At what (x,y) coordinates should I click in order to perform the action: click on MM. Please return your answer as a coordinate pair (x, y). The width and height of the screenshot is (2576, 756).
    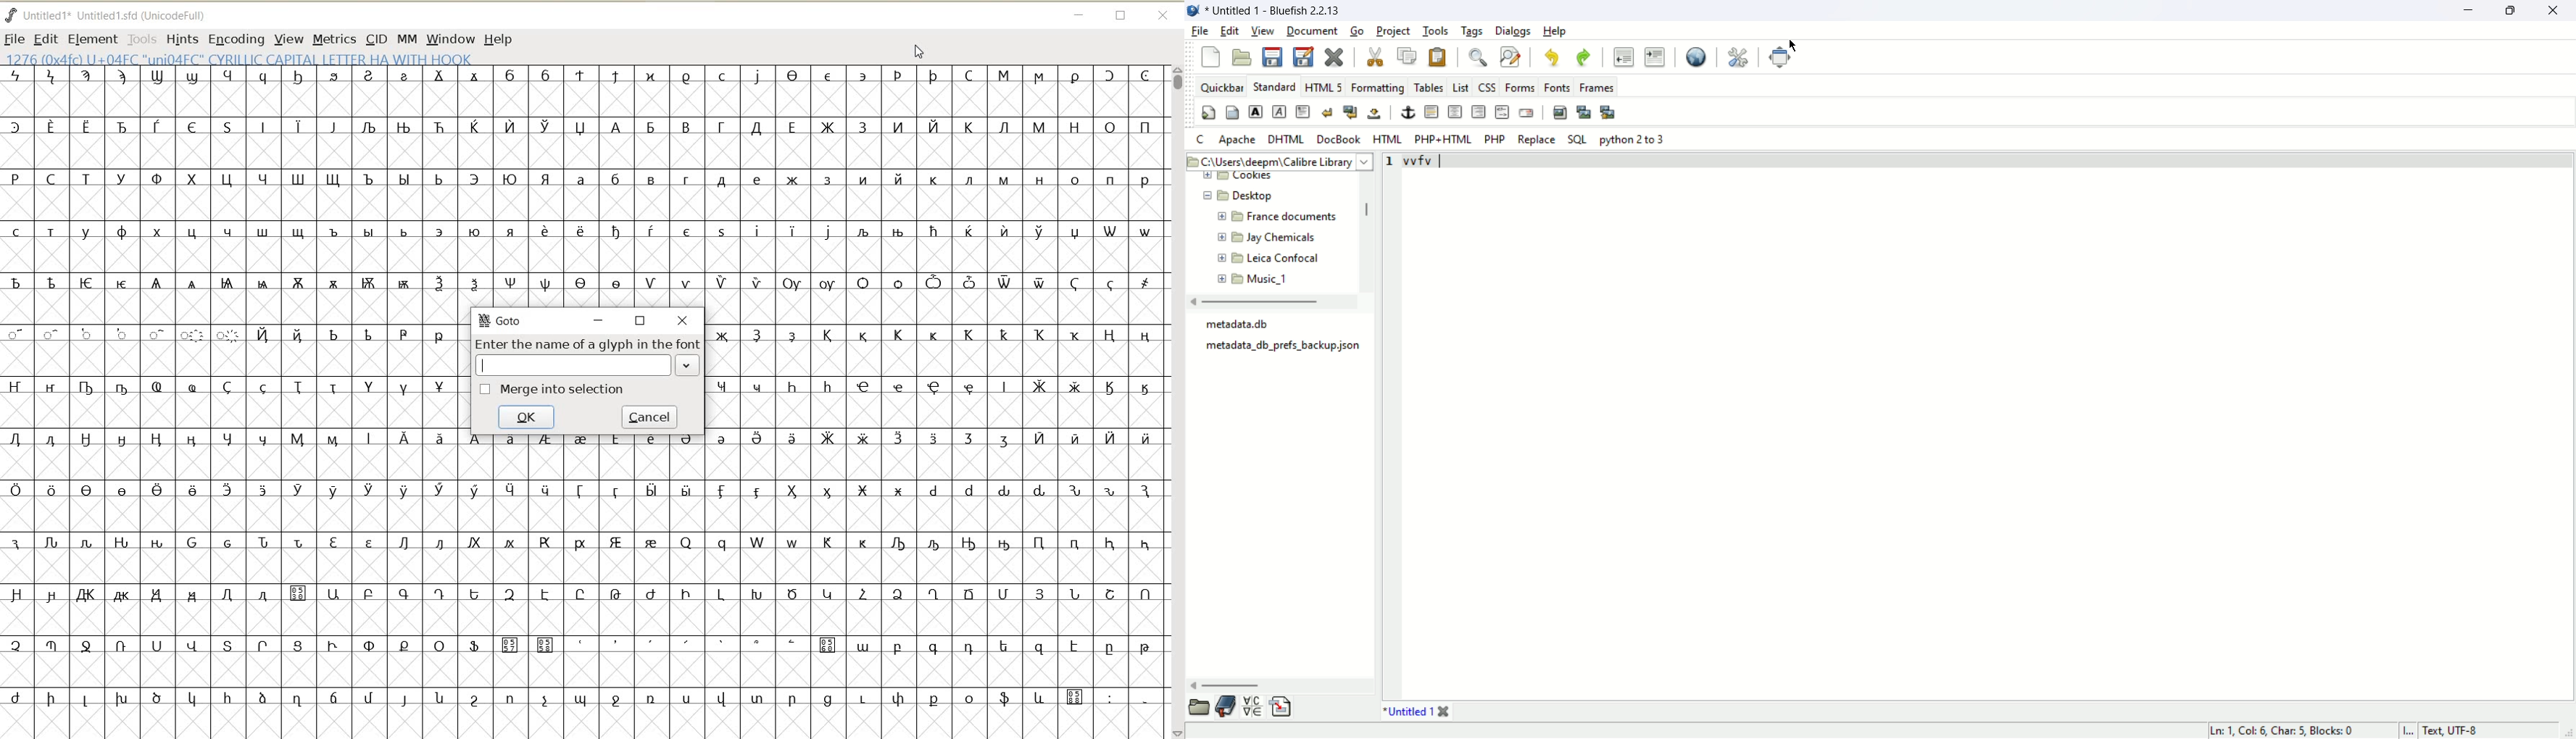
    Looking at the image, I should click on (406, 38).